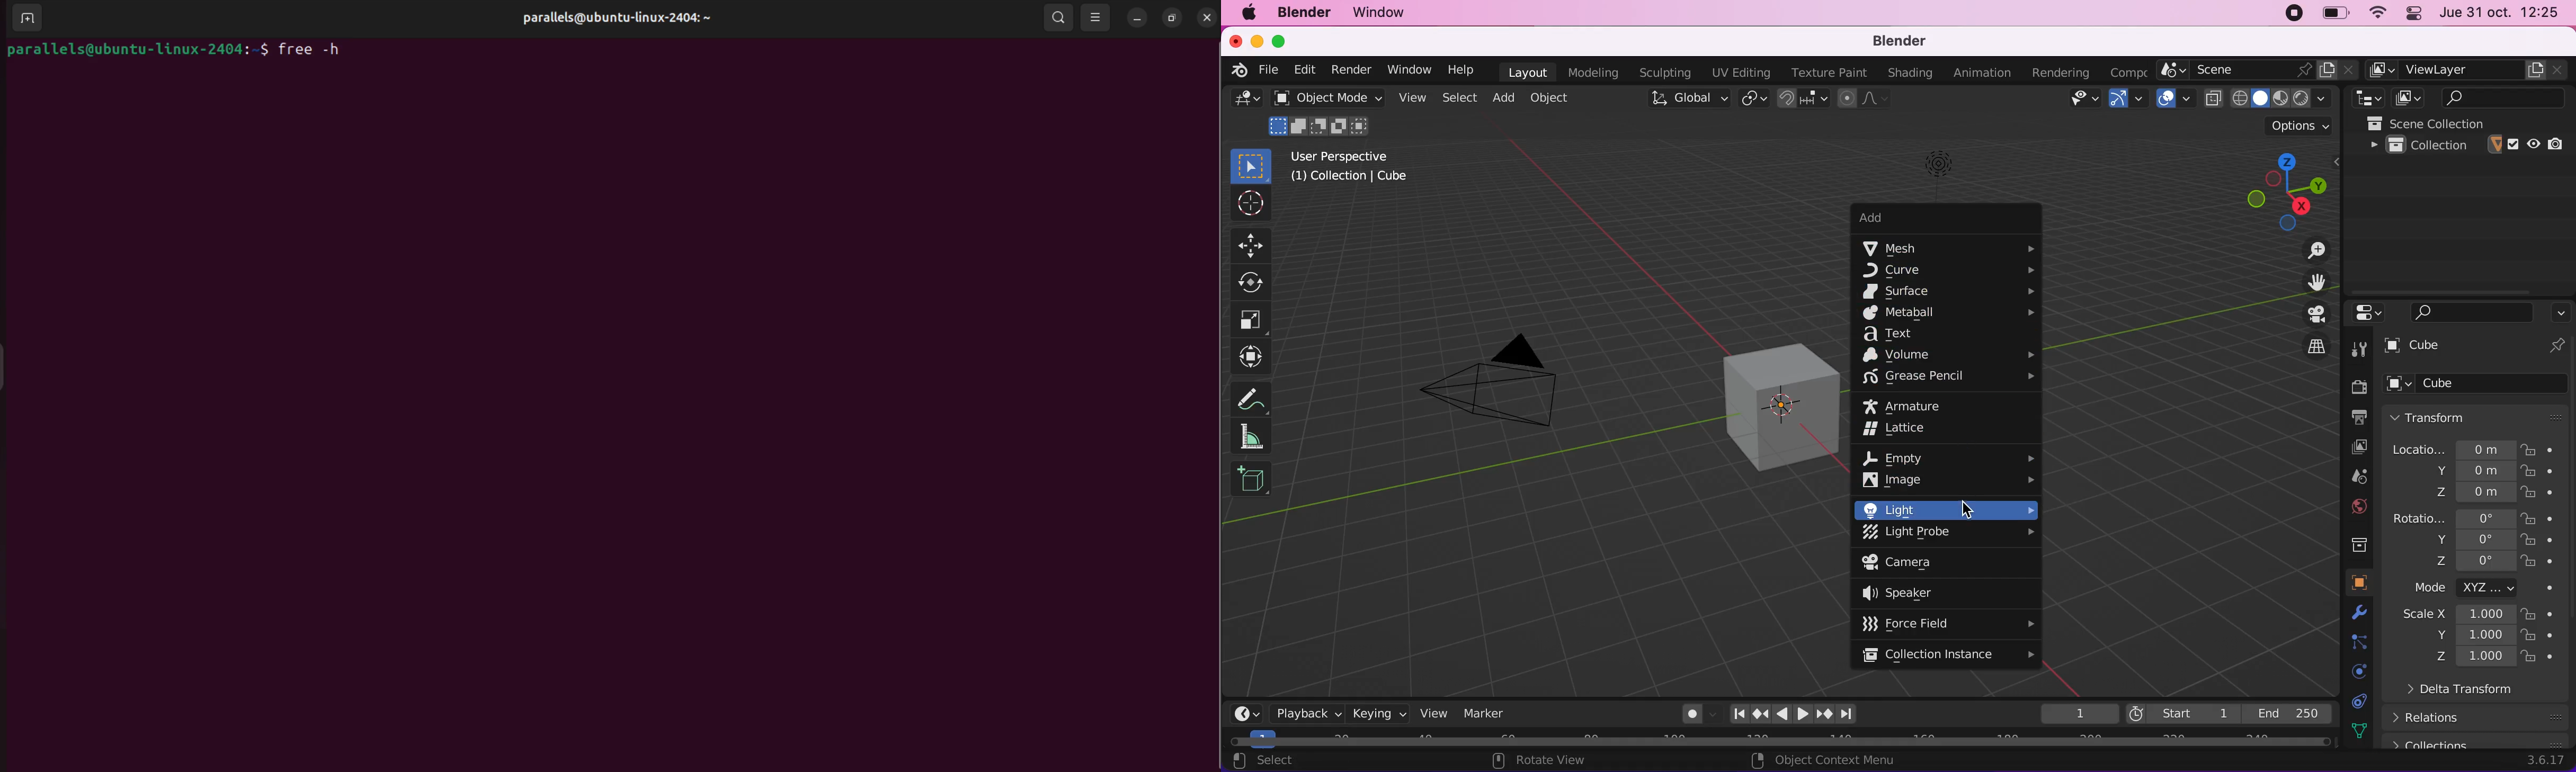 Image resolution: width=2576 pixels, height=784 pixels. Describe the element at coordinates (1739, 713) in the screenshot. I see `Jump to endpoint` at that location.